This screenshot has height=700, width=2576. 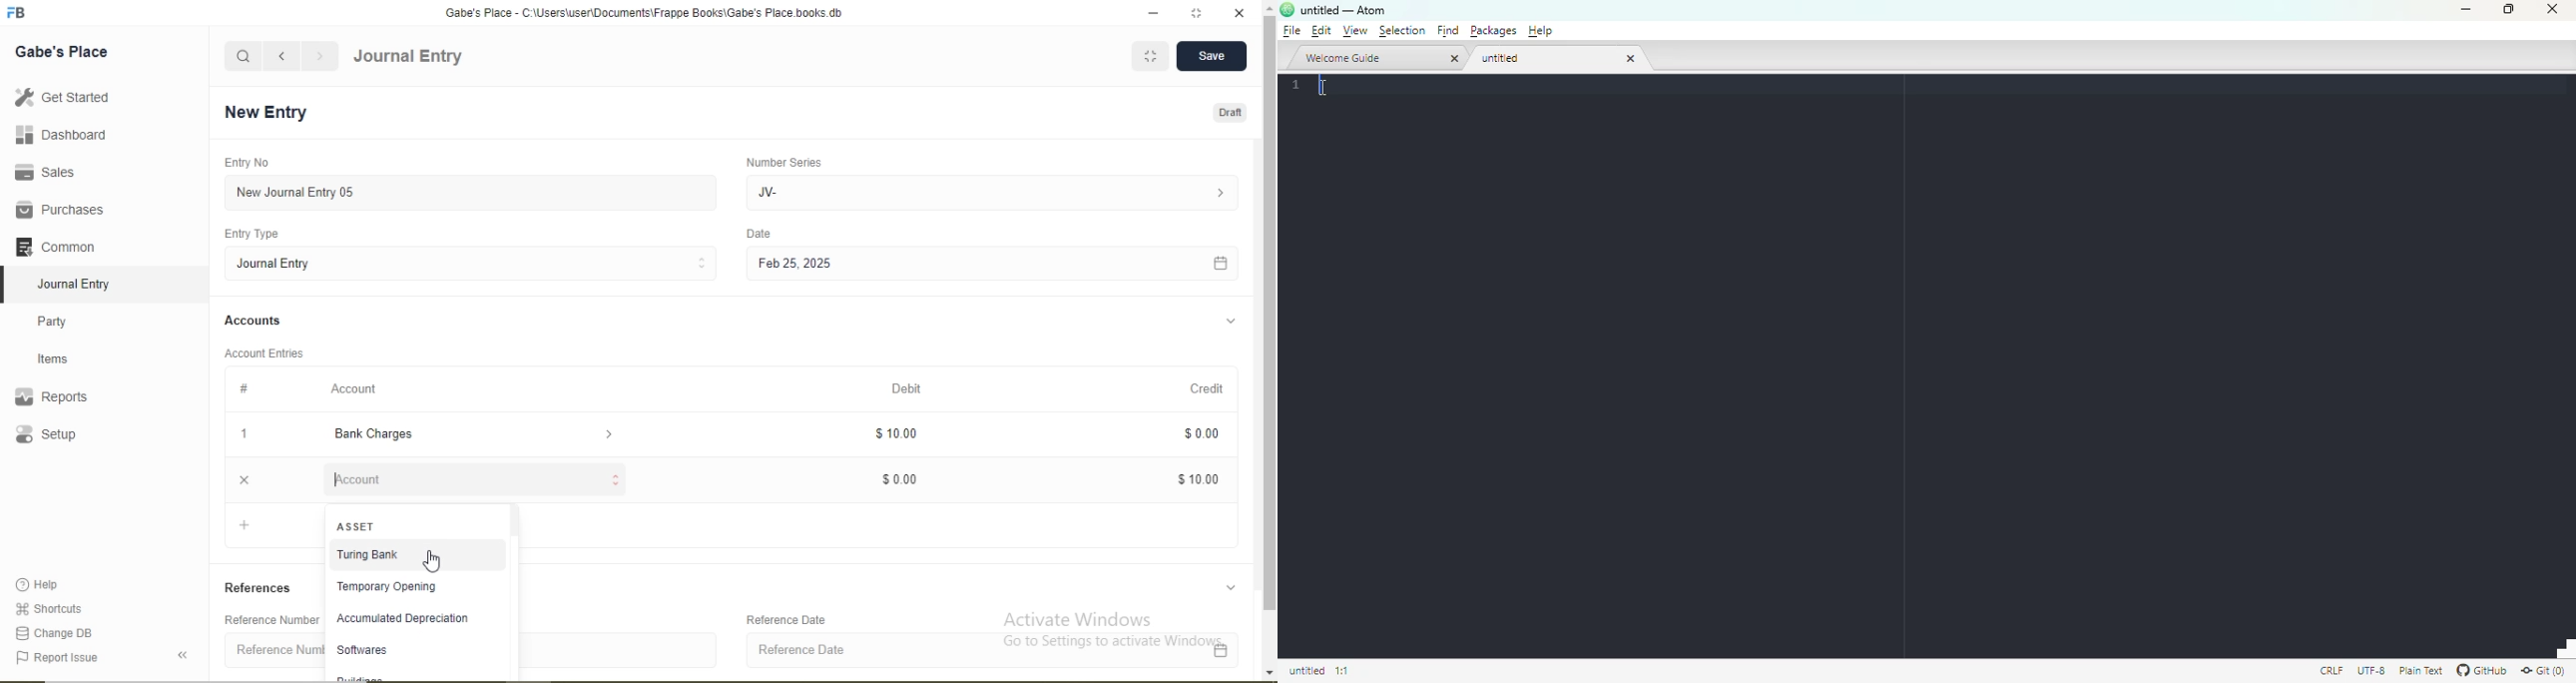 I want to click on collapse/expand, so click(x=1232, y=324).